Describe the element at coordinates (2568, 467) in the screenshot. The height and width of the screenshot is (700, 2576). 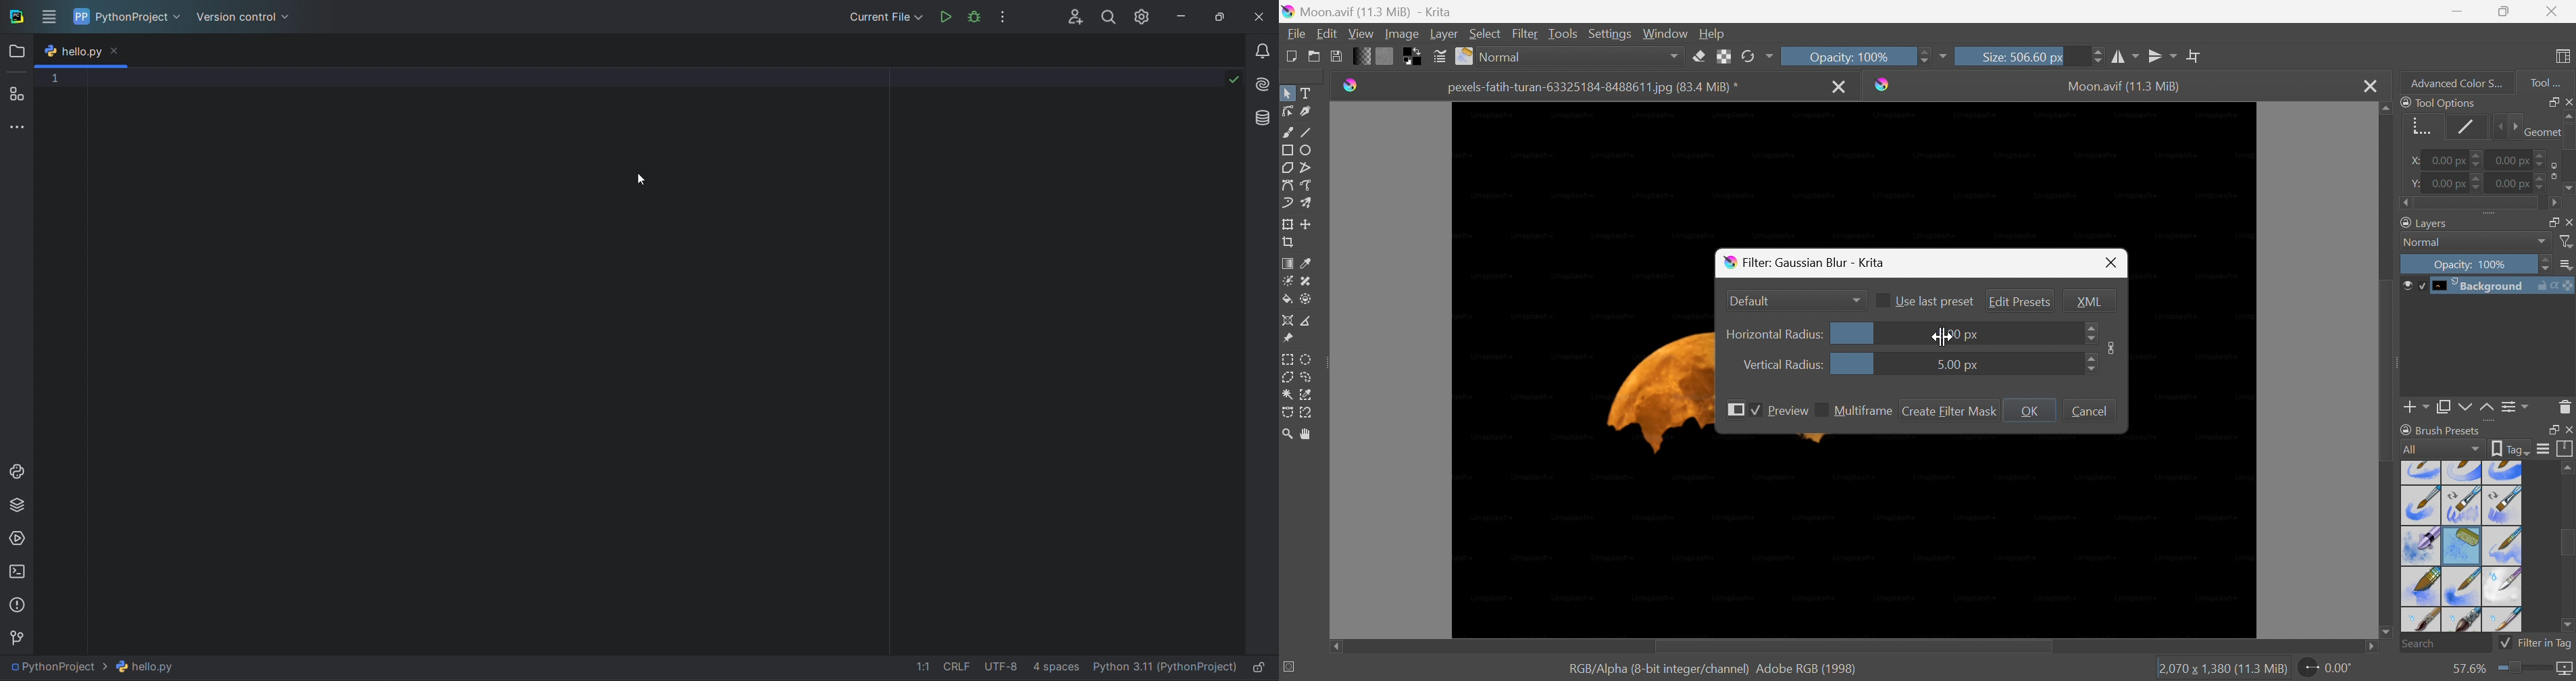
I see `Scroll up` at that location.